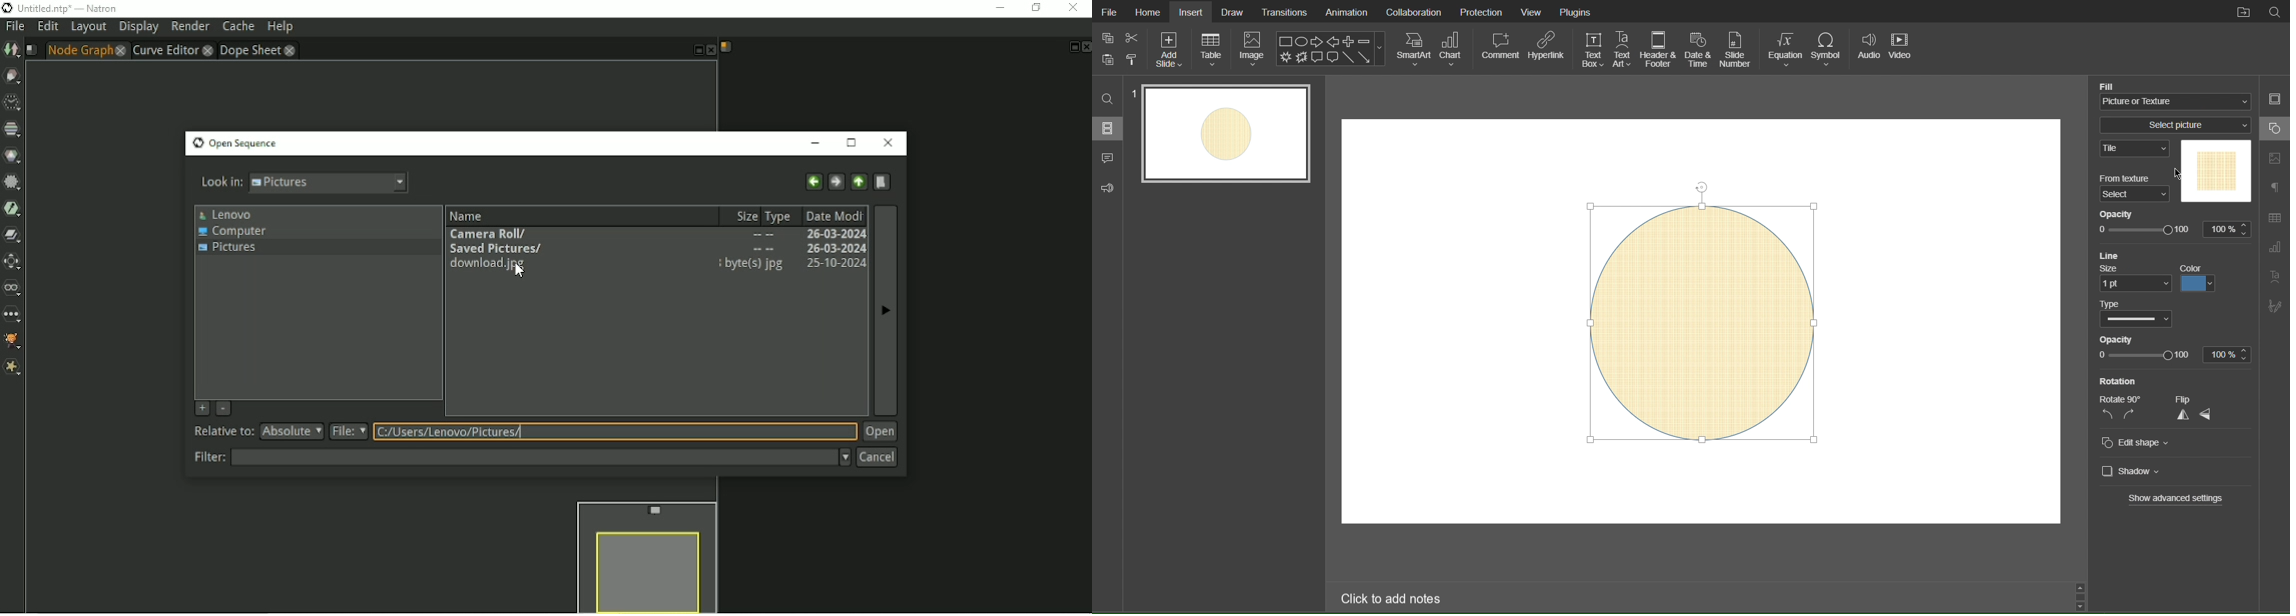 The width and height of the screenshot is (2296, 616). Describe the element at coordinates (1577, 11) in the screenshot. I see `Plugins` at that location.